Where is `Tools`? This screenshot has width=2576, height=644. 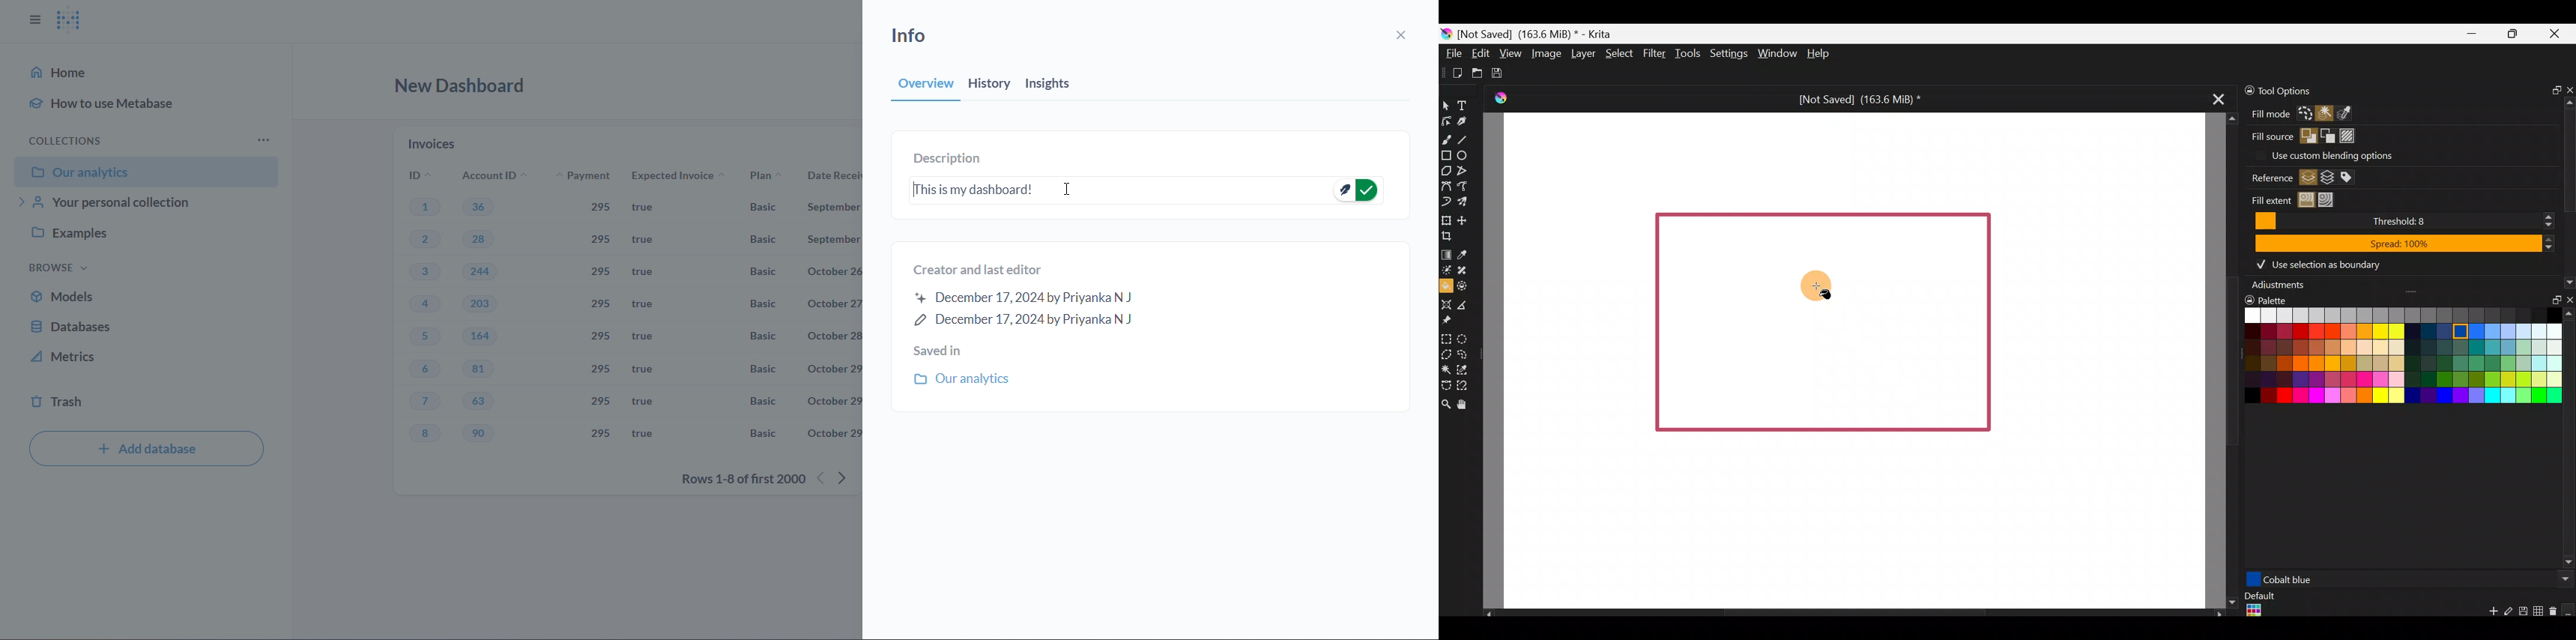 Tools is located at coordinates (1685, 55).